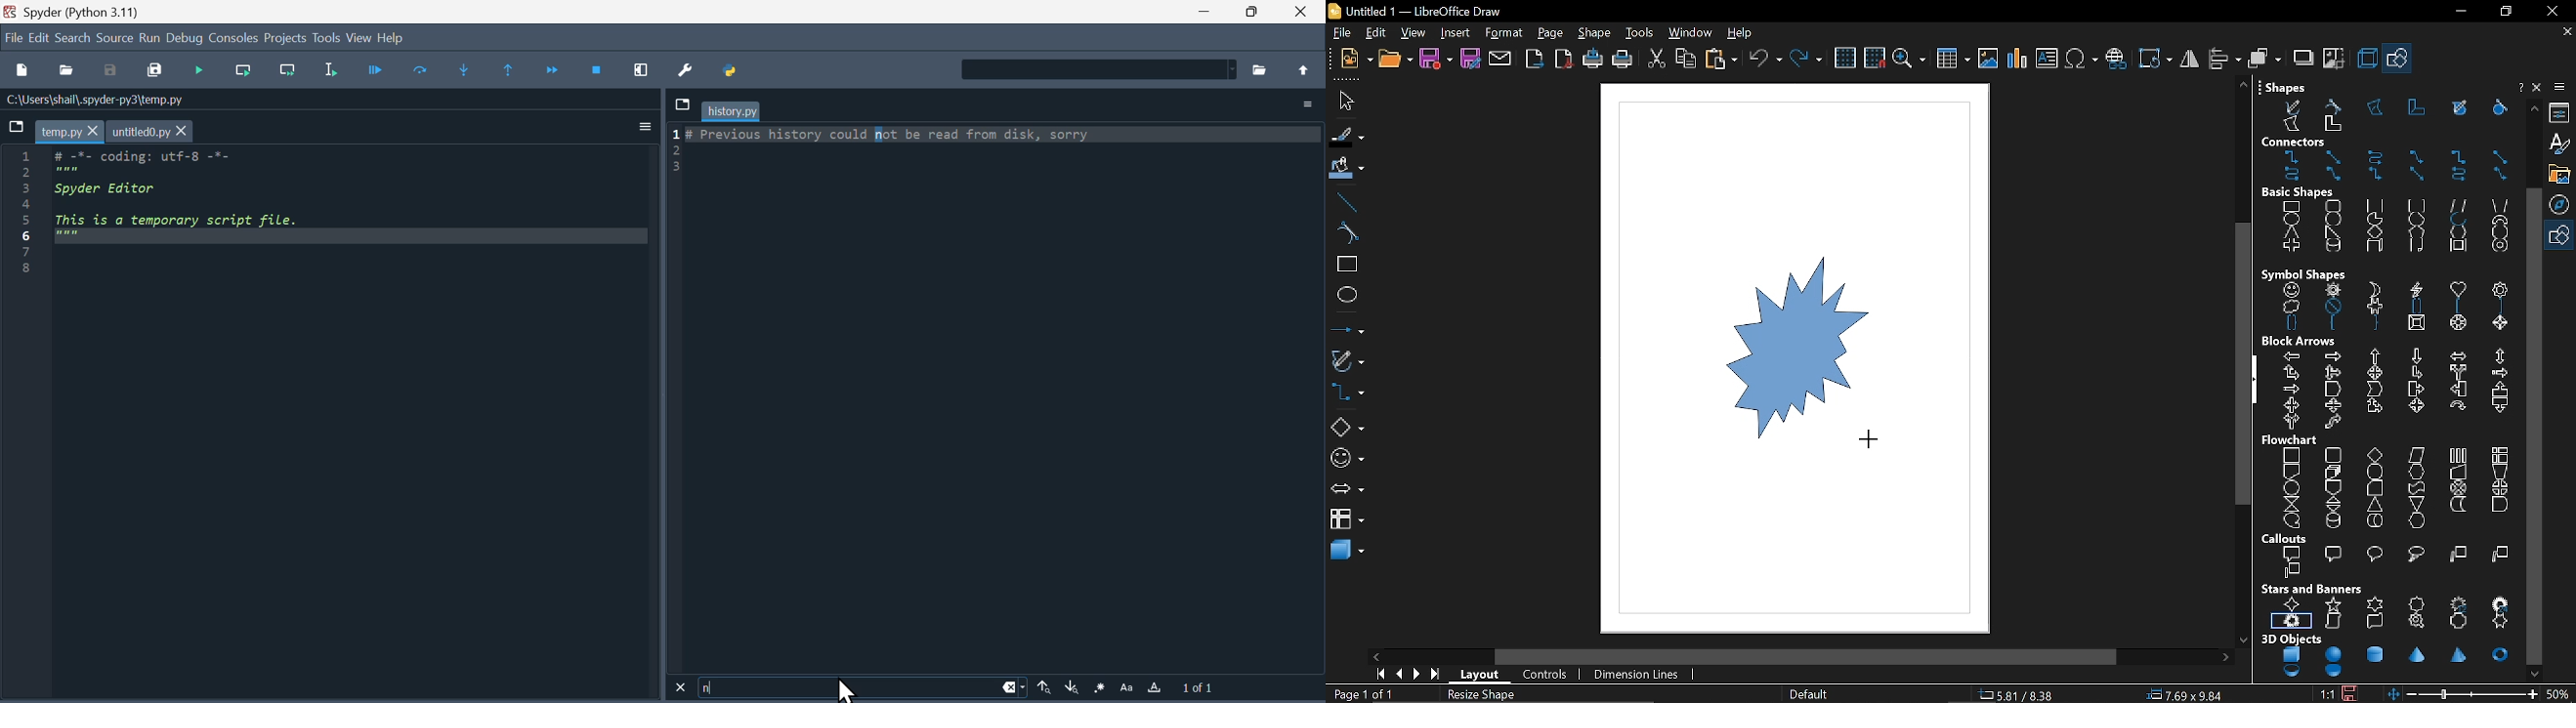 The height and width of the screenshot is (728, 2576). What do you see at coordinates (67, 70) in the screenshot?
I see `Open file` at bounding box center [67, 70].